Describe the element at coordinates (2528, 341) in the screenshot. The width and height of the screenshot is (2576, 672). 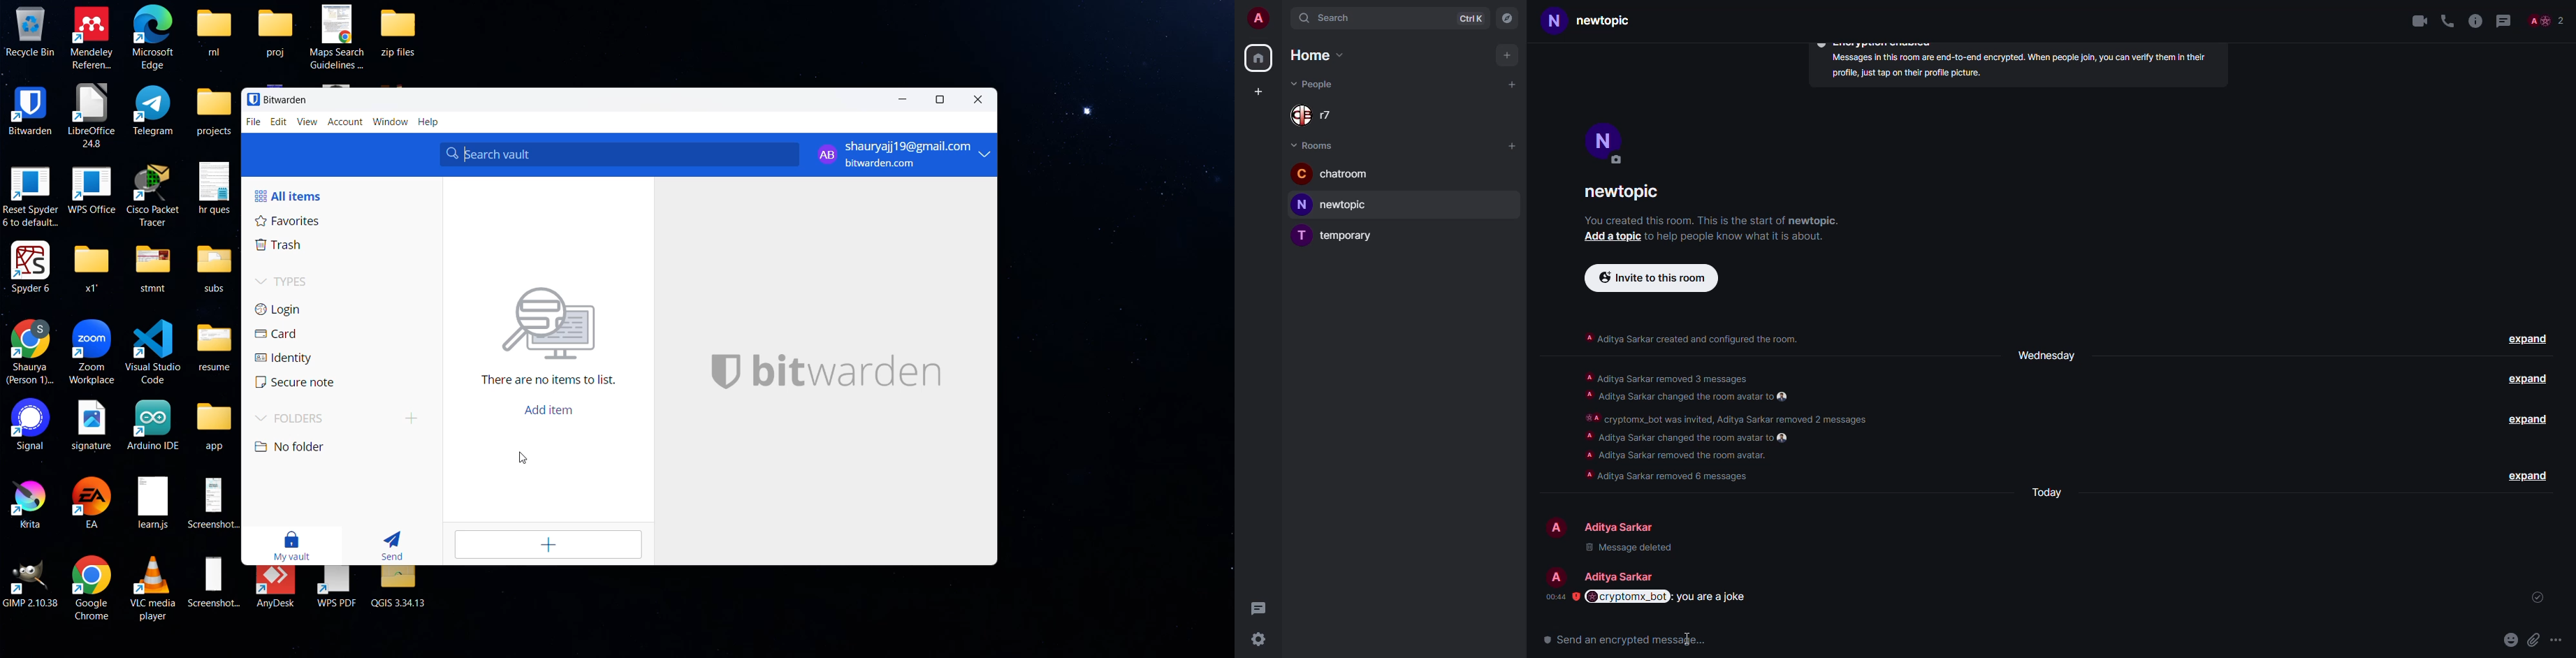
I see `expand` at that location.